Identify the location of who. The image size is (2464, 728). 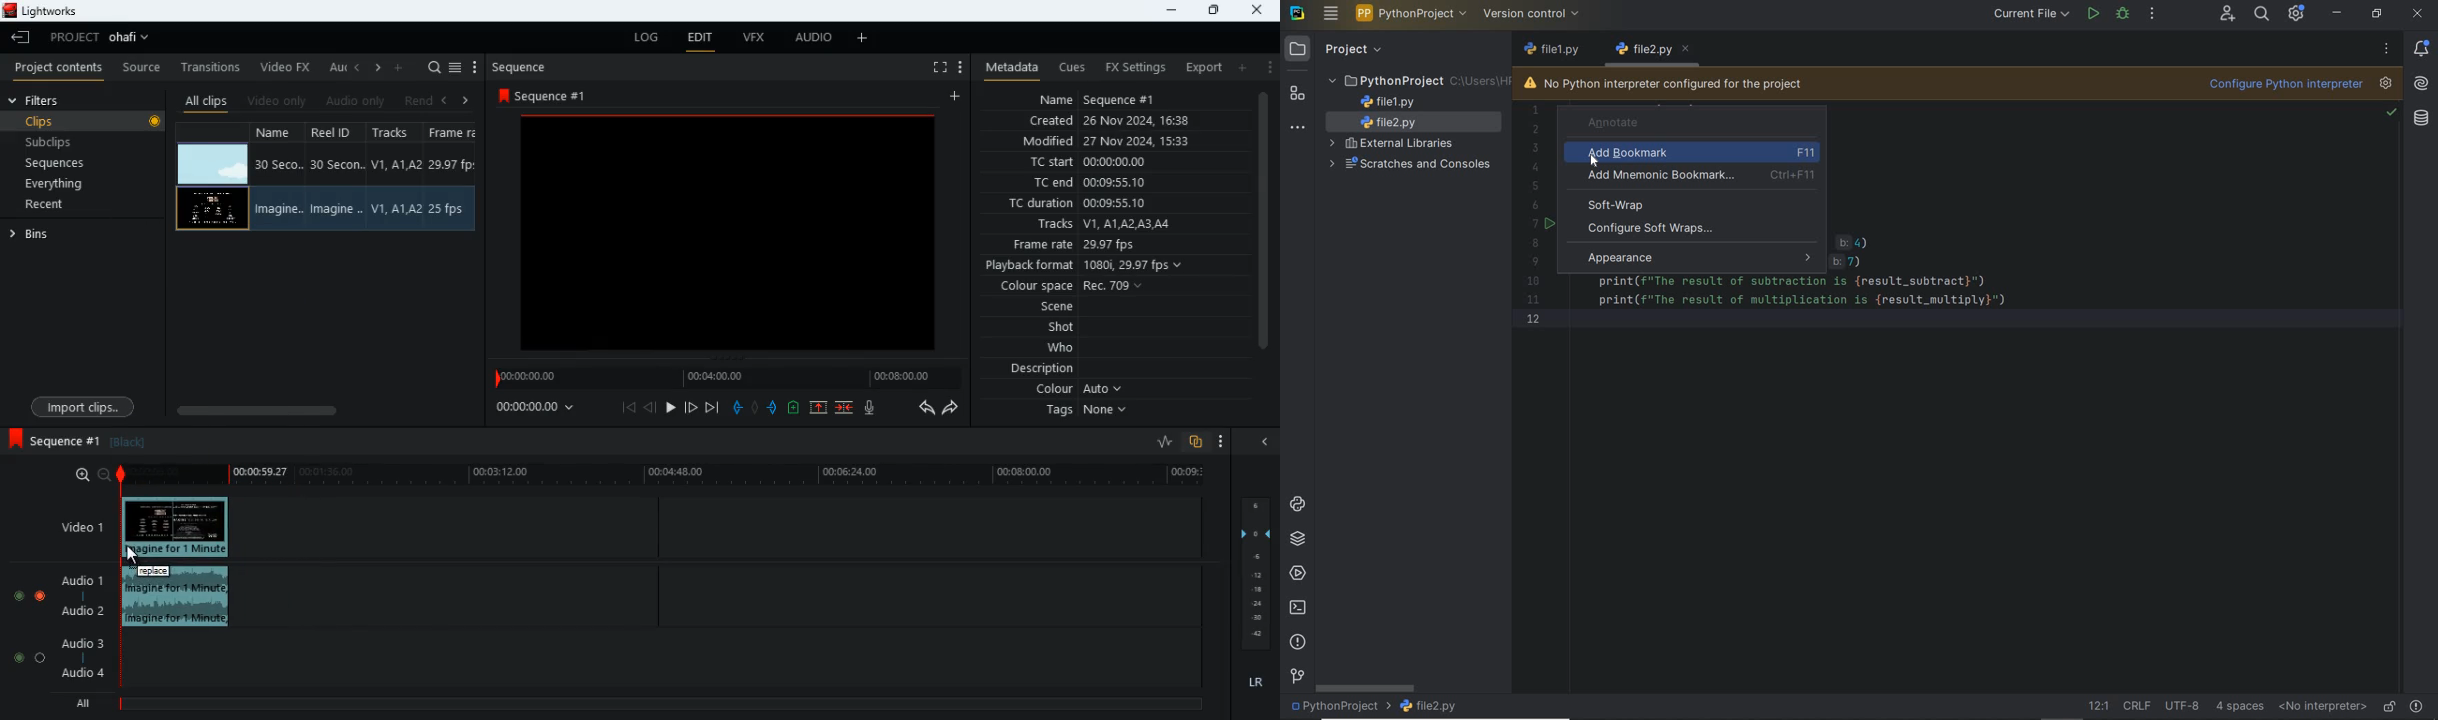
(1065, 347).